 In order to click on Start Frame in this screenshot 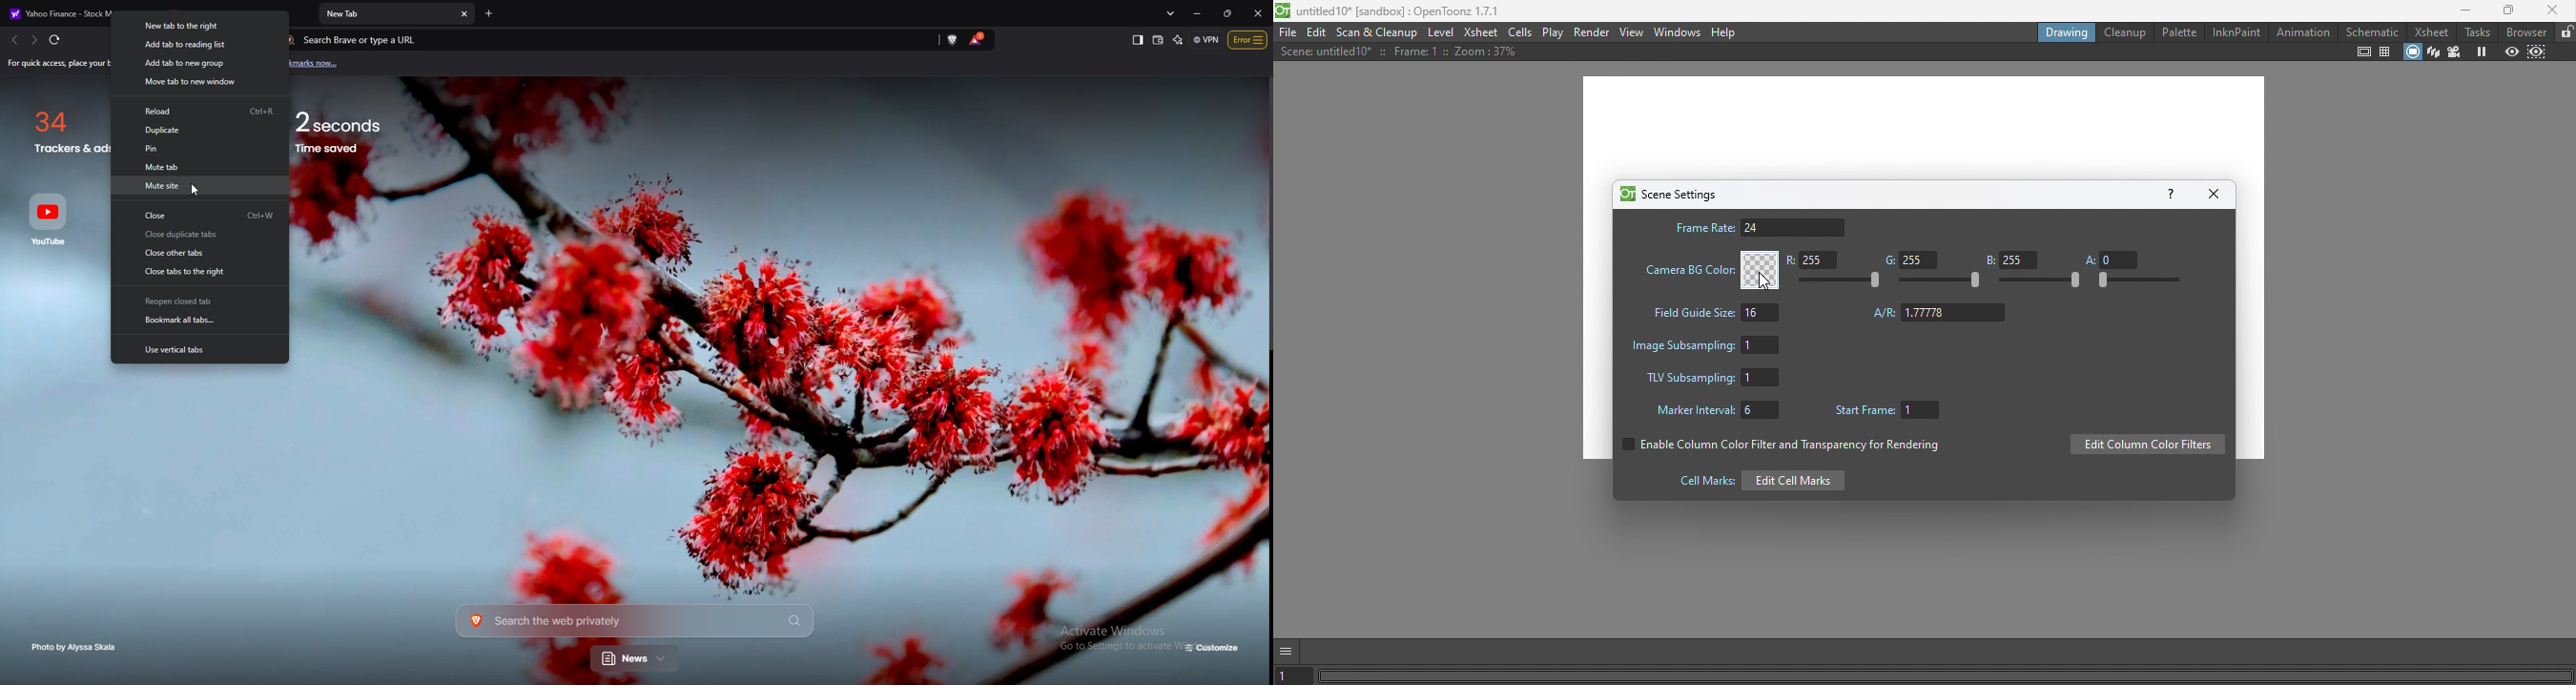, I will do `click(1891, 411)`.